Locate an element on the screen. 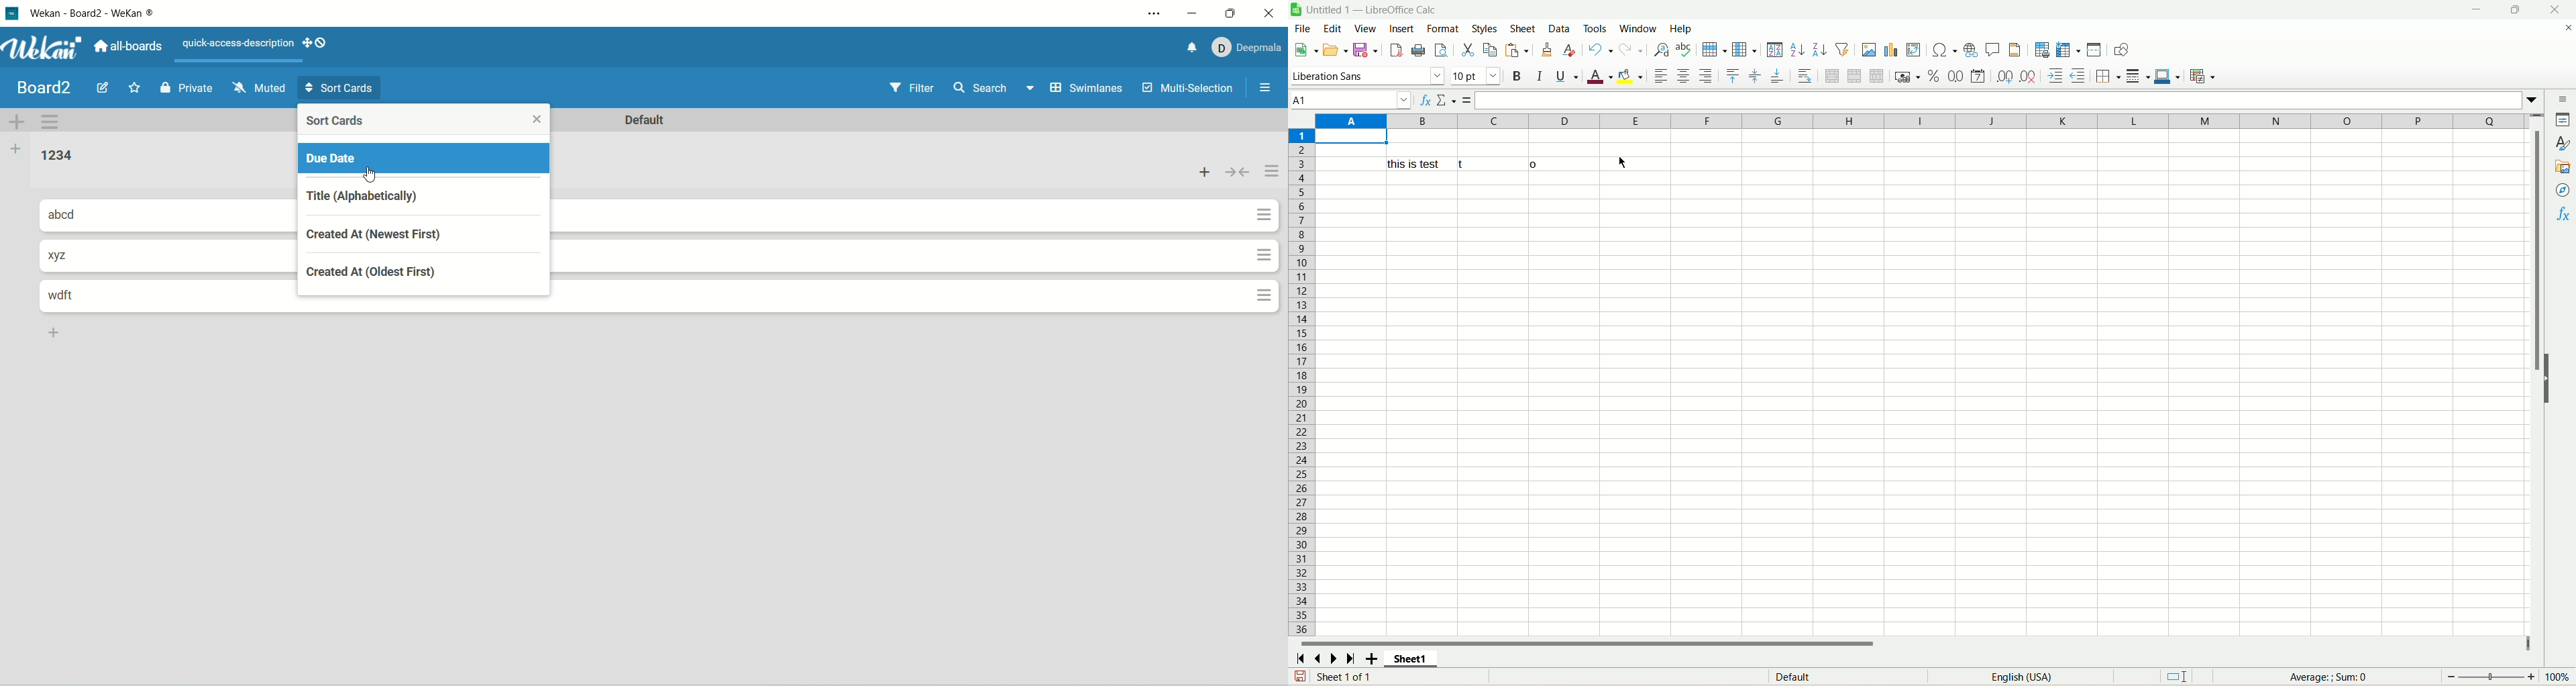 The width and height of the screenshot is (2576, 700). tools is located at coordinates (1595, 28).